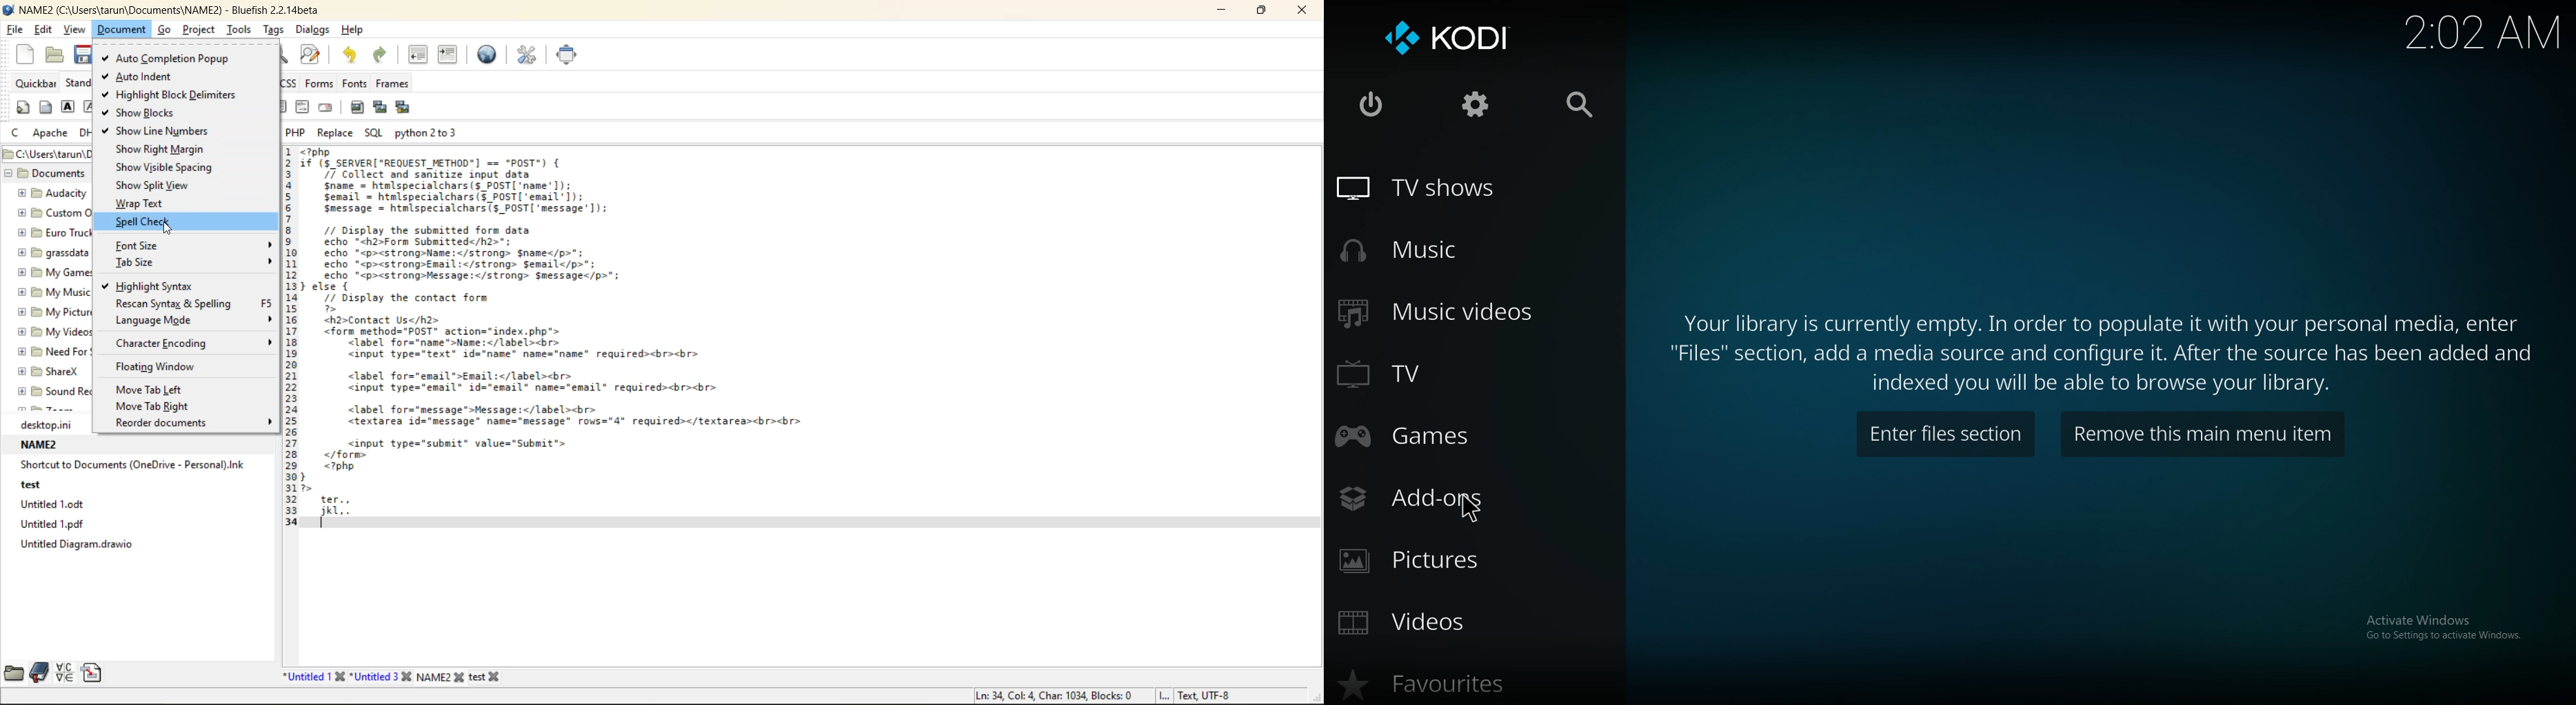 This screenshot has width=2576, height=728. Describe the element at coordinates (2198, 434) in the screenshot. I see `remove item` at that location.